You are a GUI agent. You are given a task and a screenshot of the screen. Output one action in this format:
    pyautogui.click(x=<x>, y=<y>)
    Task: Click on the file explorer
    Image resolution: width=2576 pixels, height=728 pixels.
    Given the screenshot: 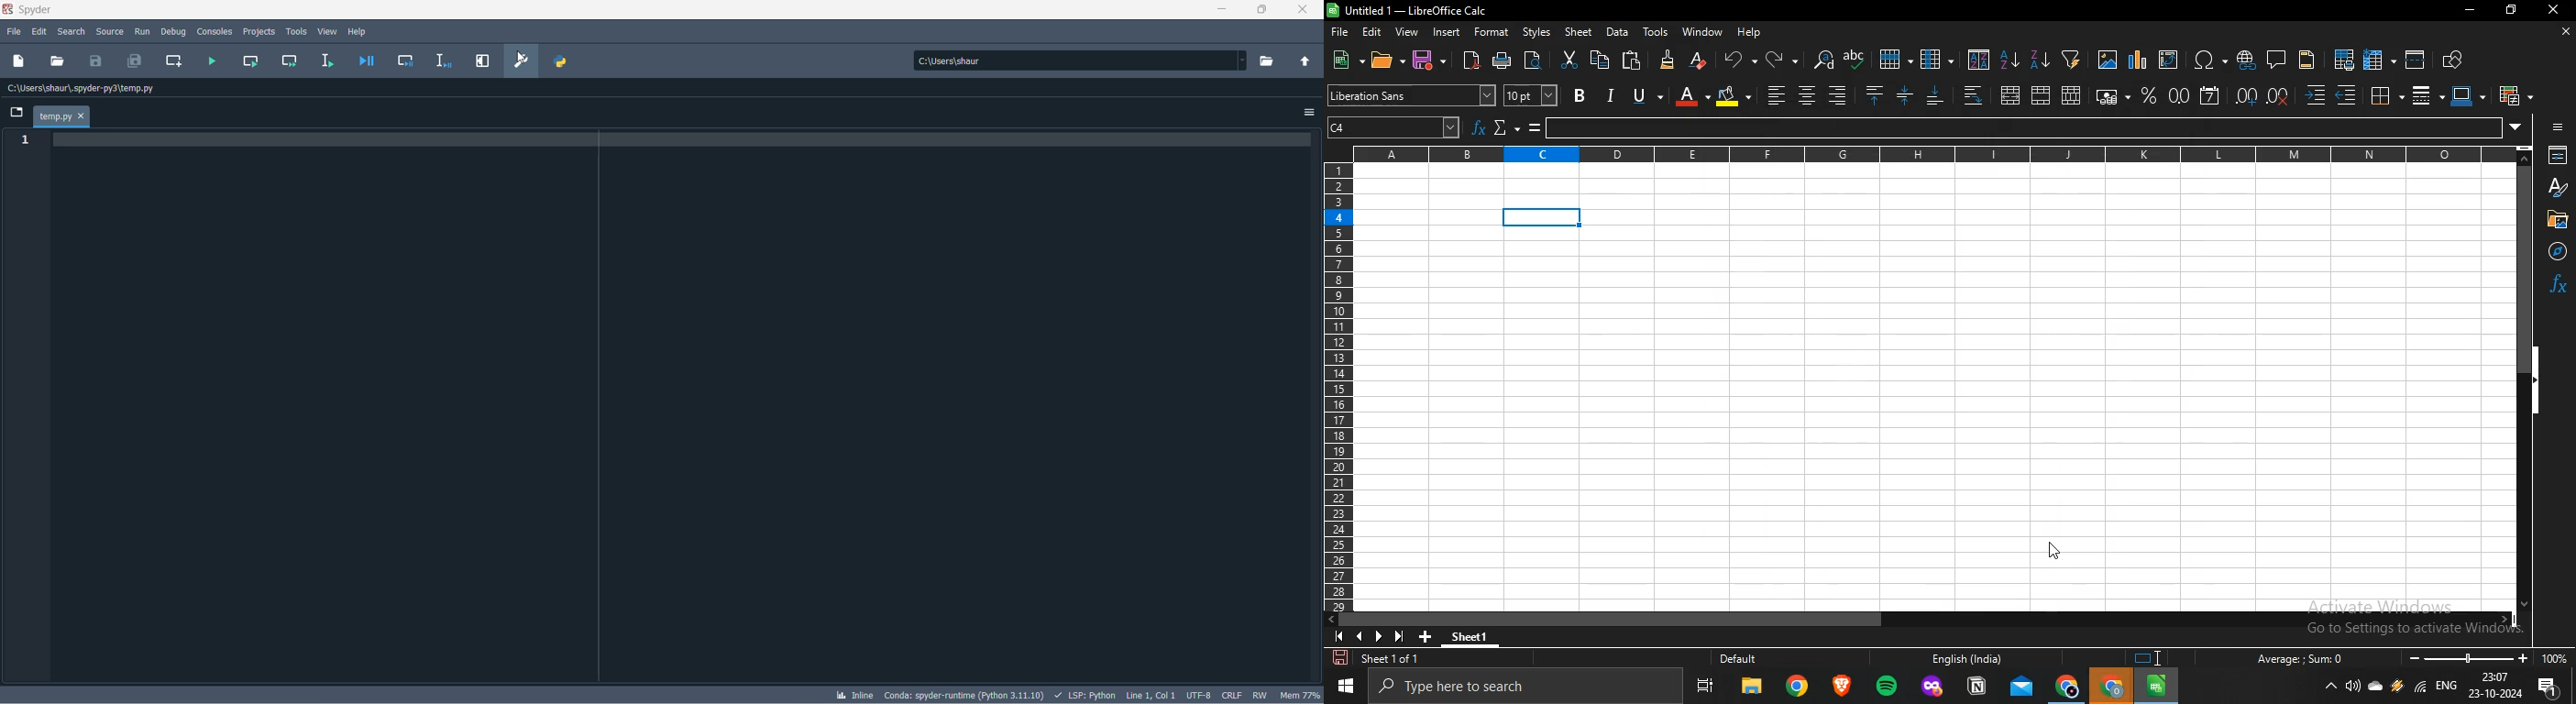 What is the action you would take?
    pyautogui.click(x=1752, y=689)
    